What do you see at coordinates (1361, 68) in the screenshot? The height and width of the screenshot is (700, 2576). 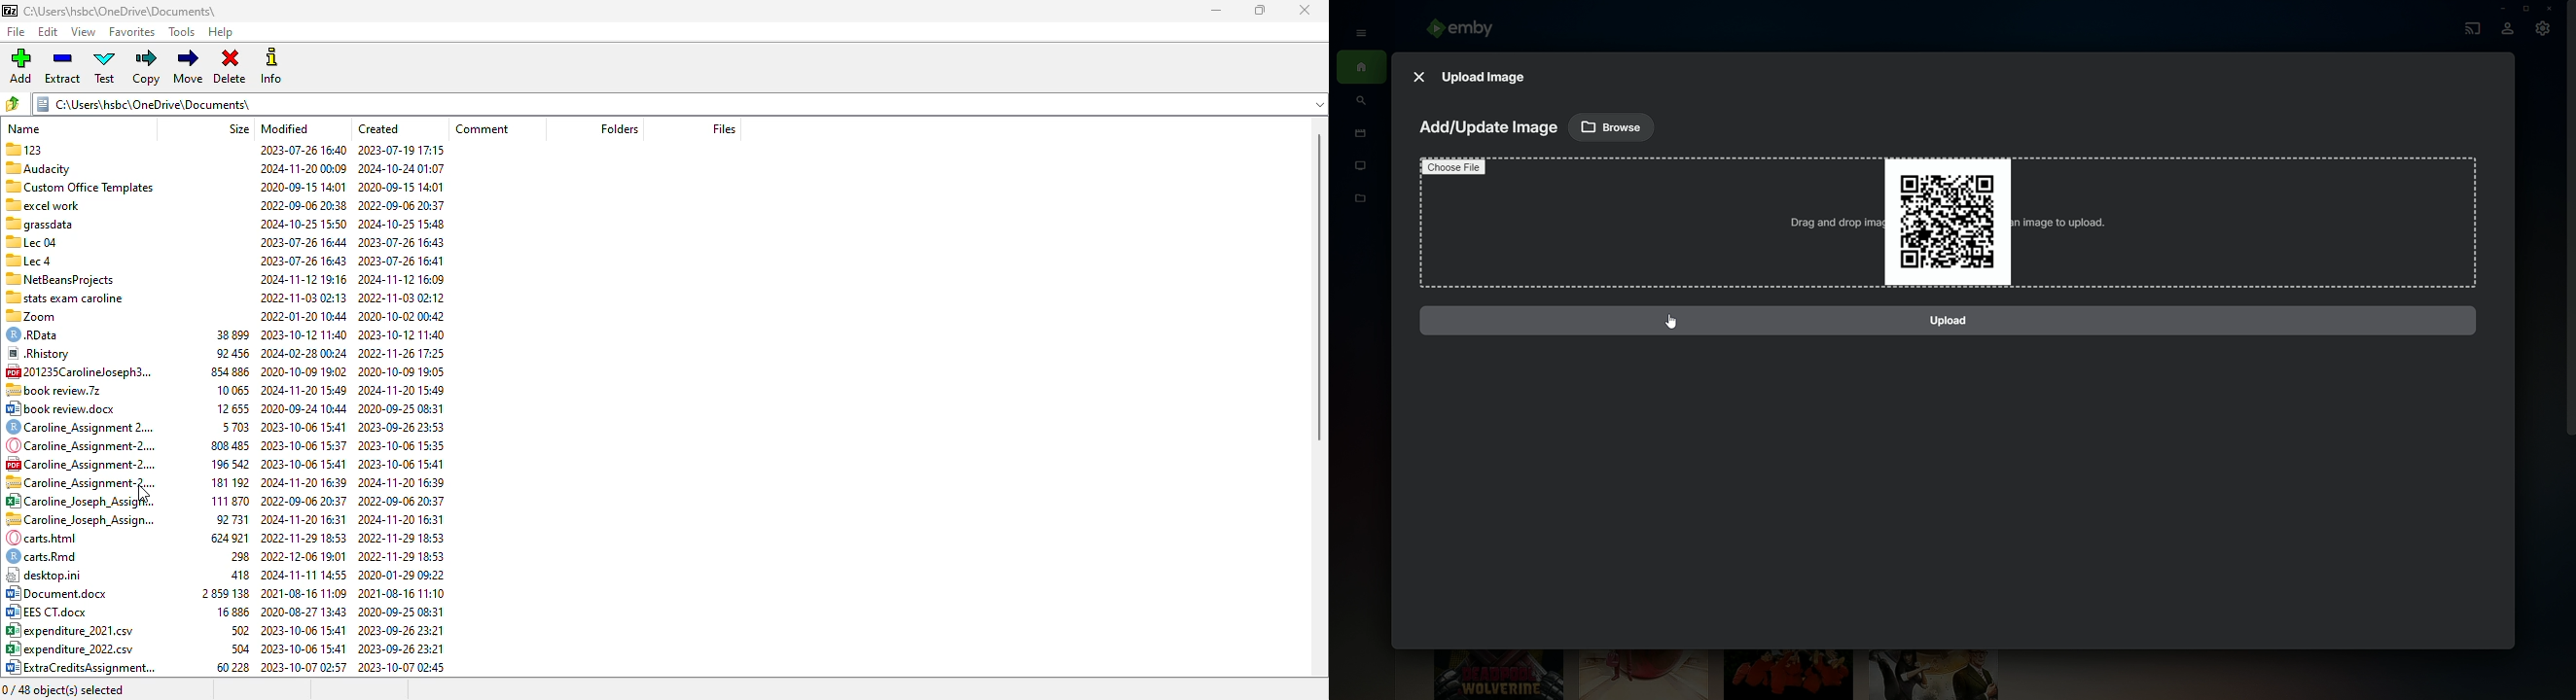 I see `Home` at bounding box center [1361, 68].